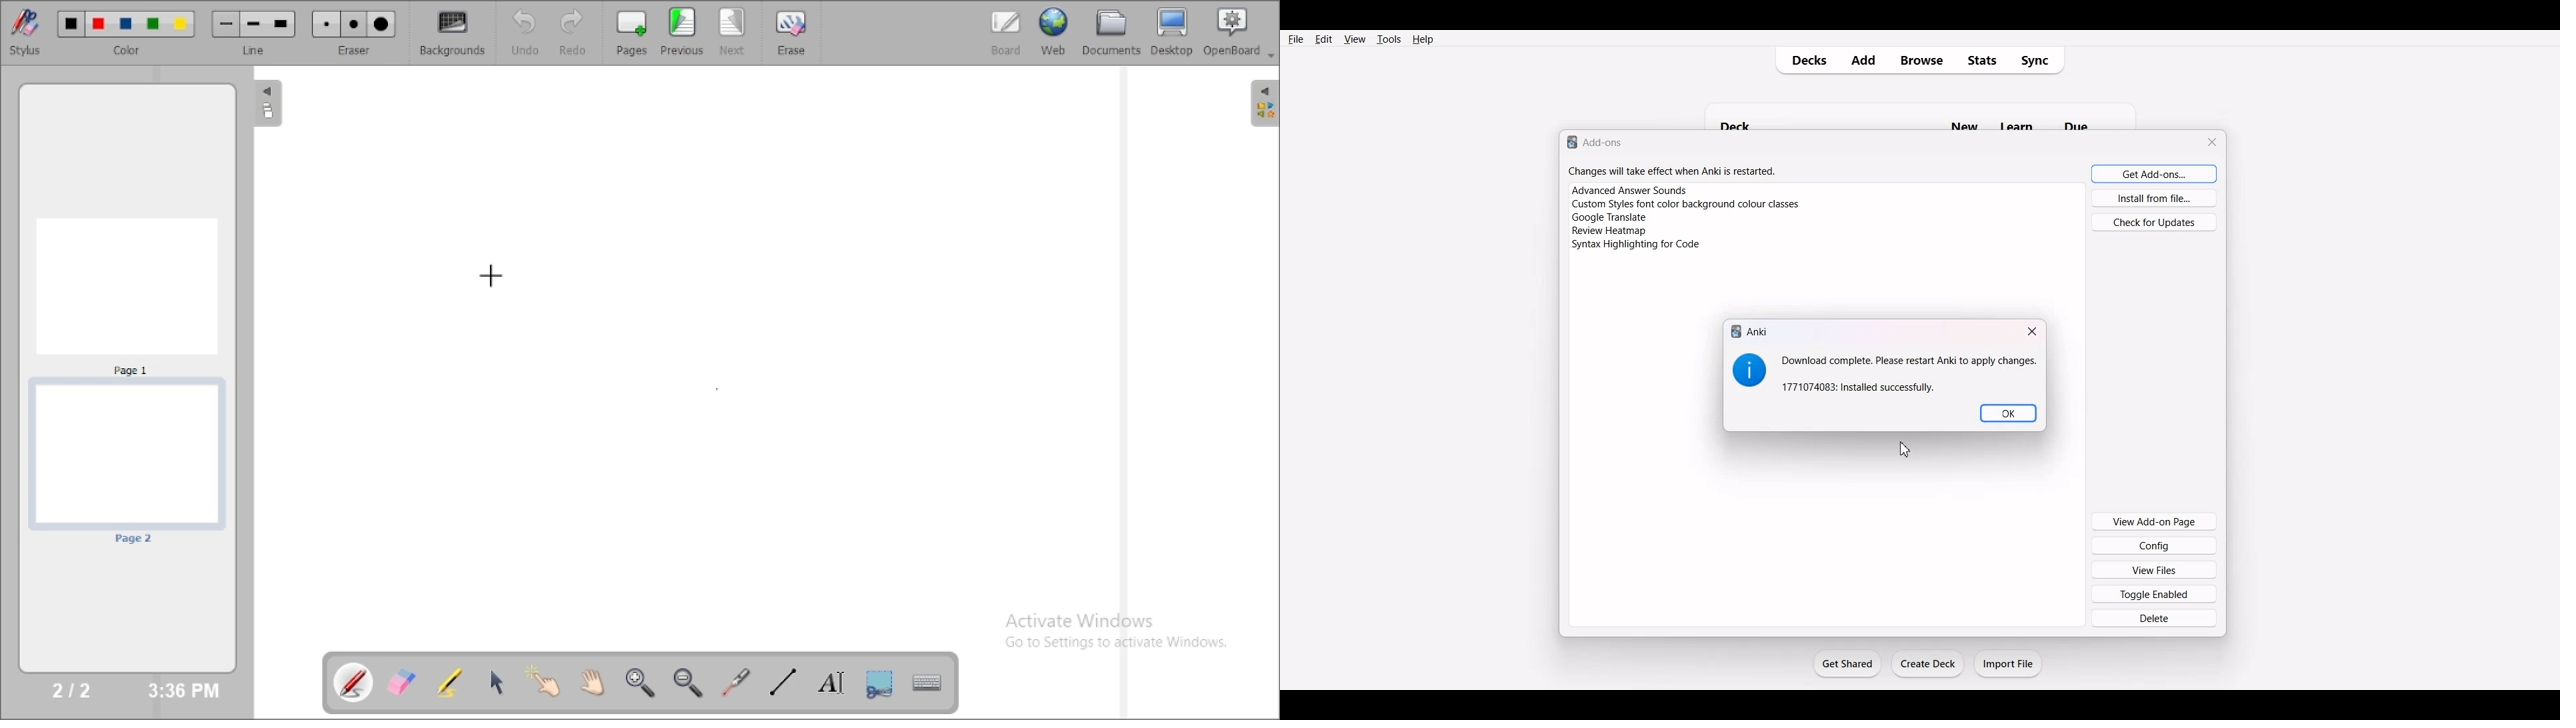 The height and width of the screenshot is (728, 2576). Describe the element at coordinates (2009, 663) in the screenshot. I see `Import File` at that location.